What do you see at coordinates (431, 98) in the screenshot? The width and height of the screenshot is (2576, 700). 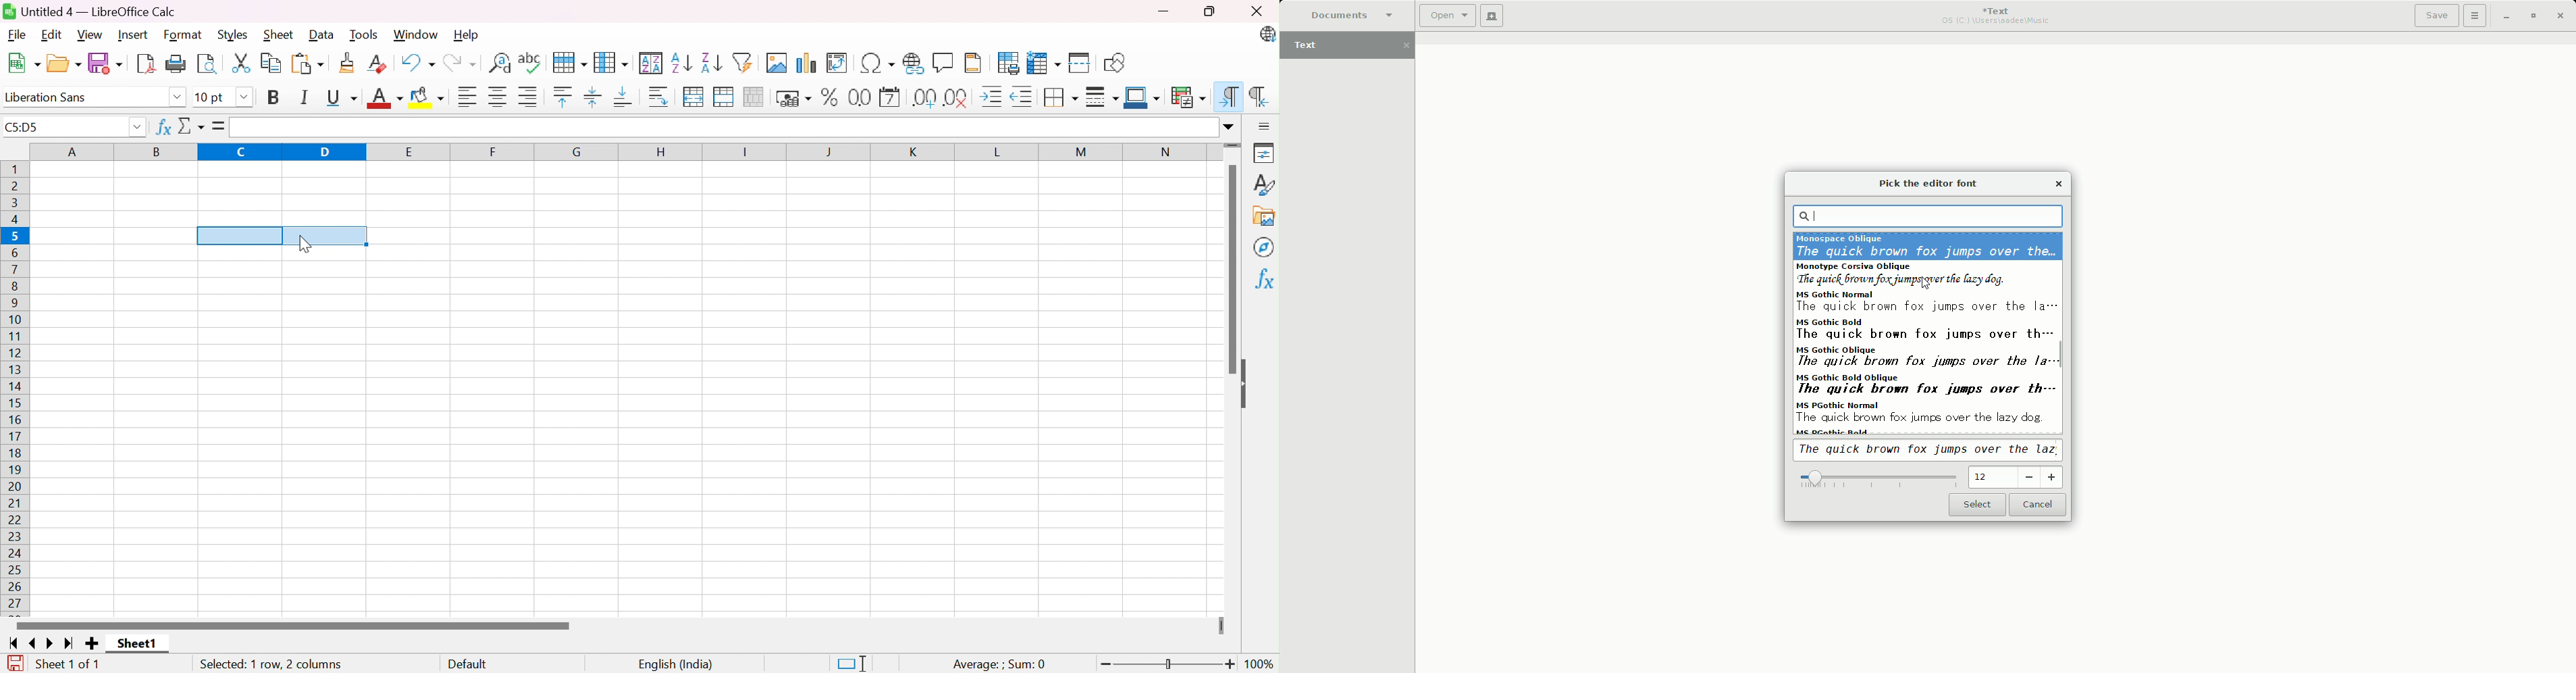 I see `Background Color` at bounding box center [431, 98].